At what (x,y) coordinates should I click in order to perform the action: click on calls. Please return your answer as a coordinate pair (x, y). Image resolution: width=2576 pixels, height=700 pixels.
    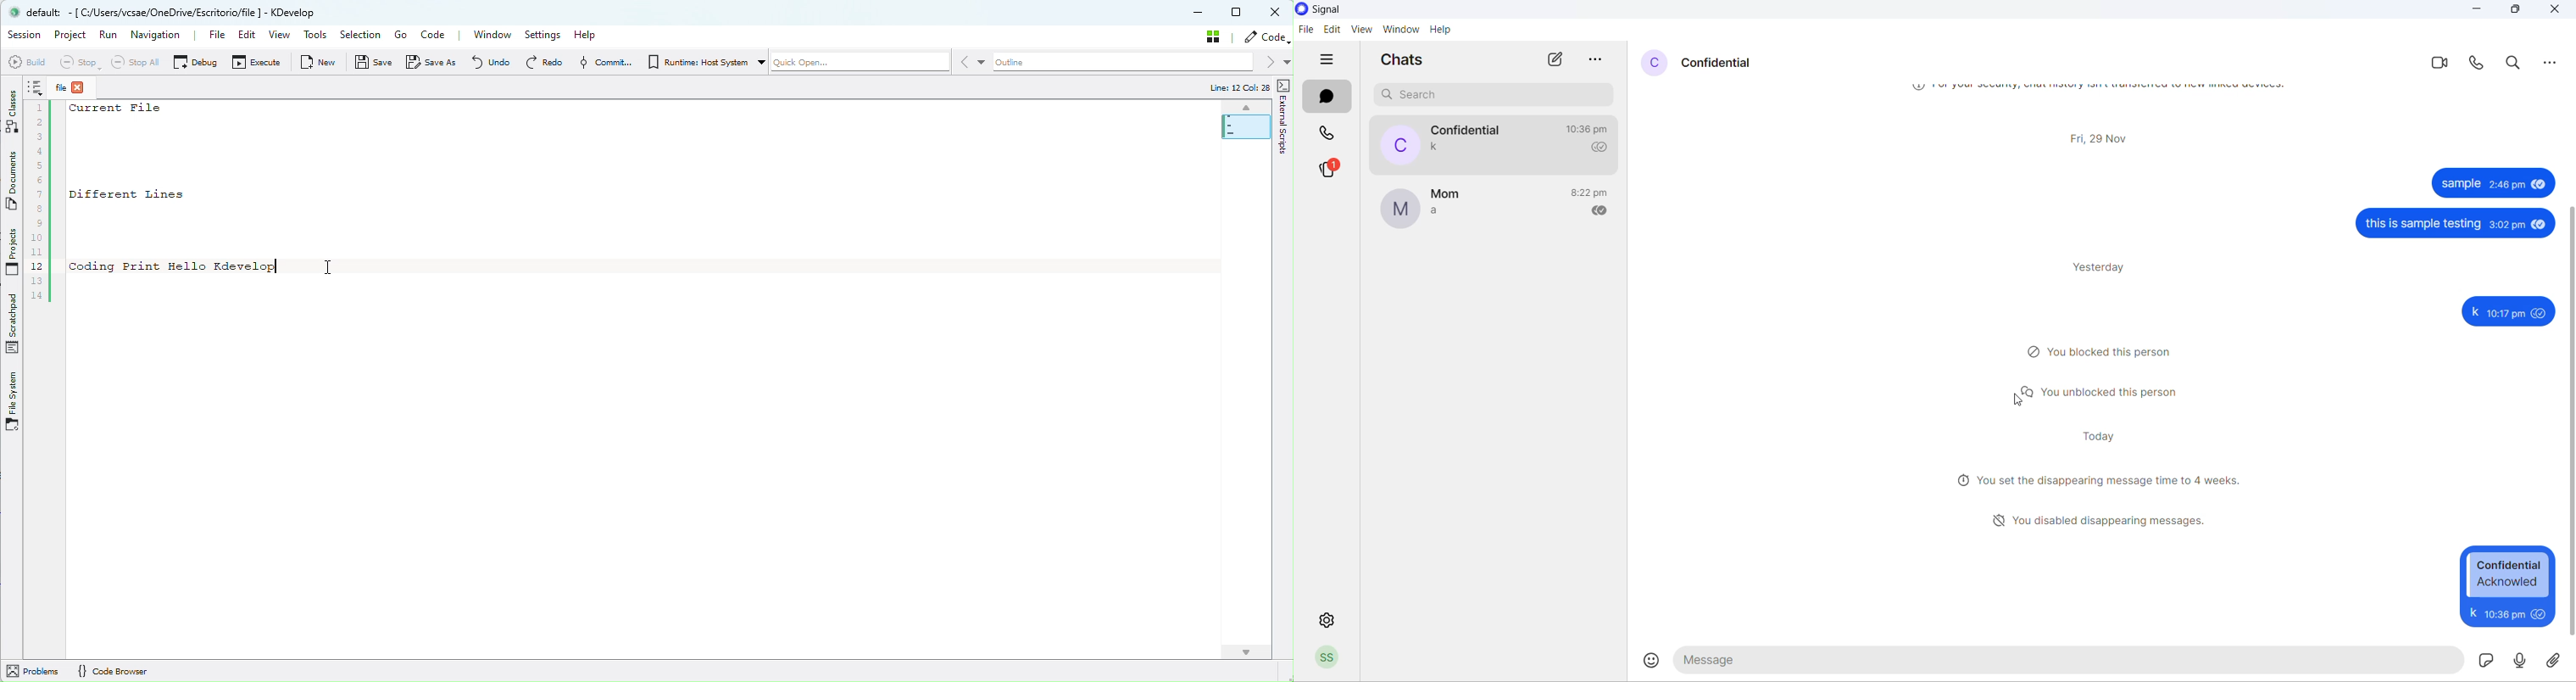
    Looking at the image, I should click on (1331, 136).